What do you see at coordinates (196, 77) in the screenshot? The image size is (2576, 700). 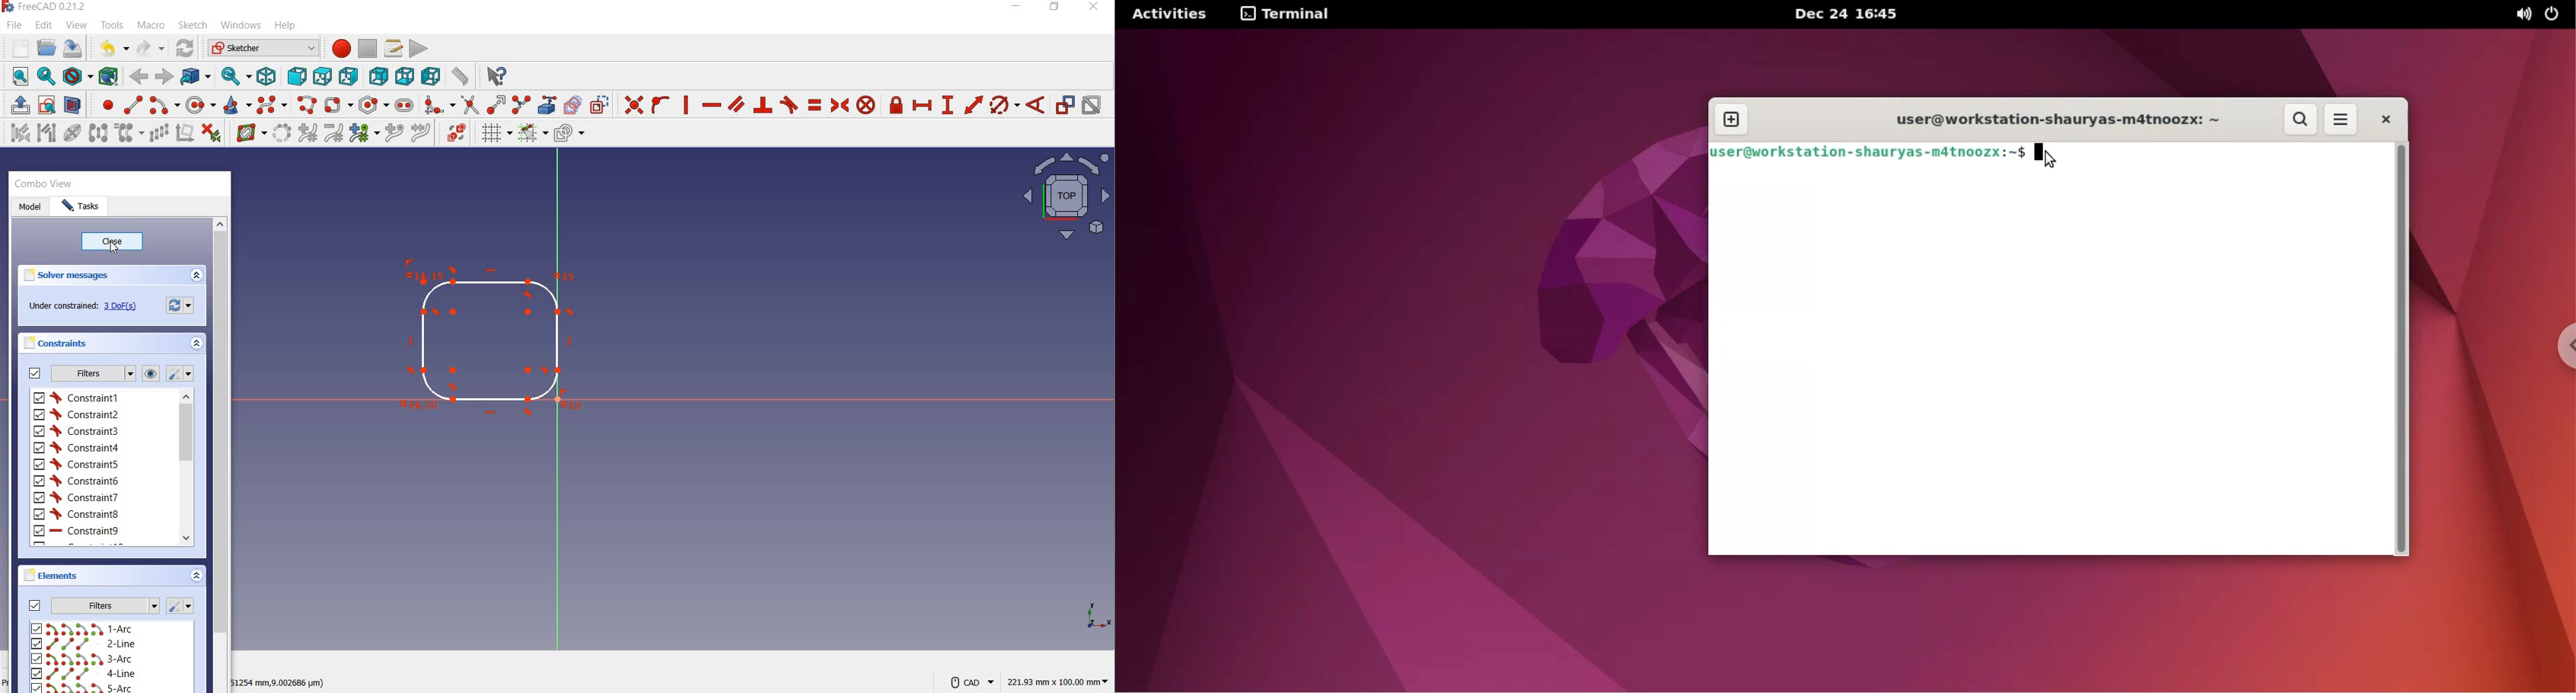 I see `go to linked object` at bounding box center [196, 77].